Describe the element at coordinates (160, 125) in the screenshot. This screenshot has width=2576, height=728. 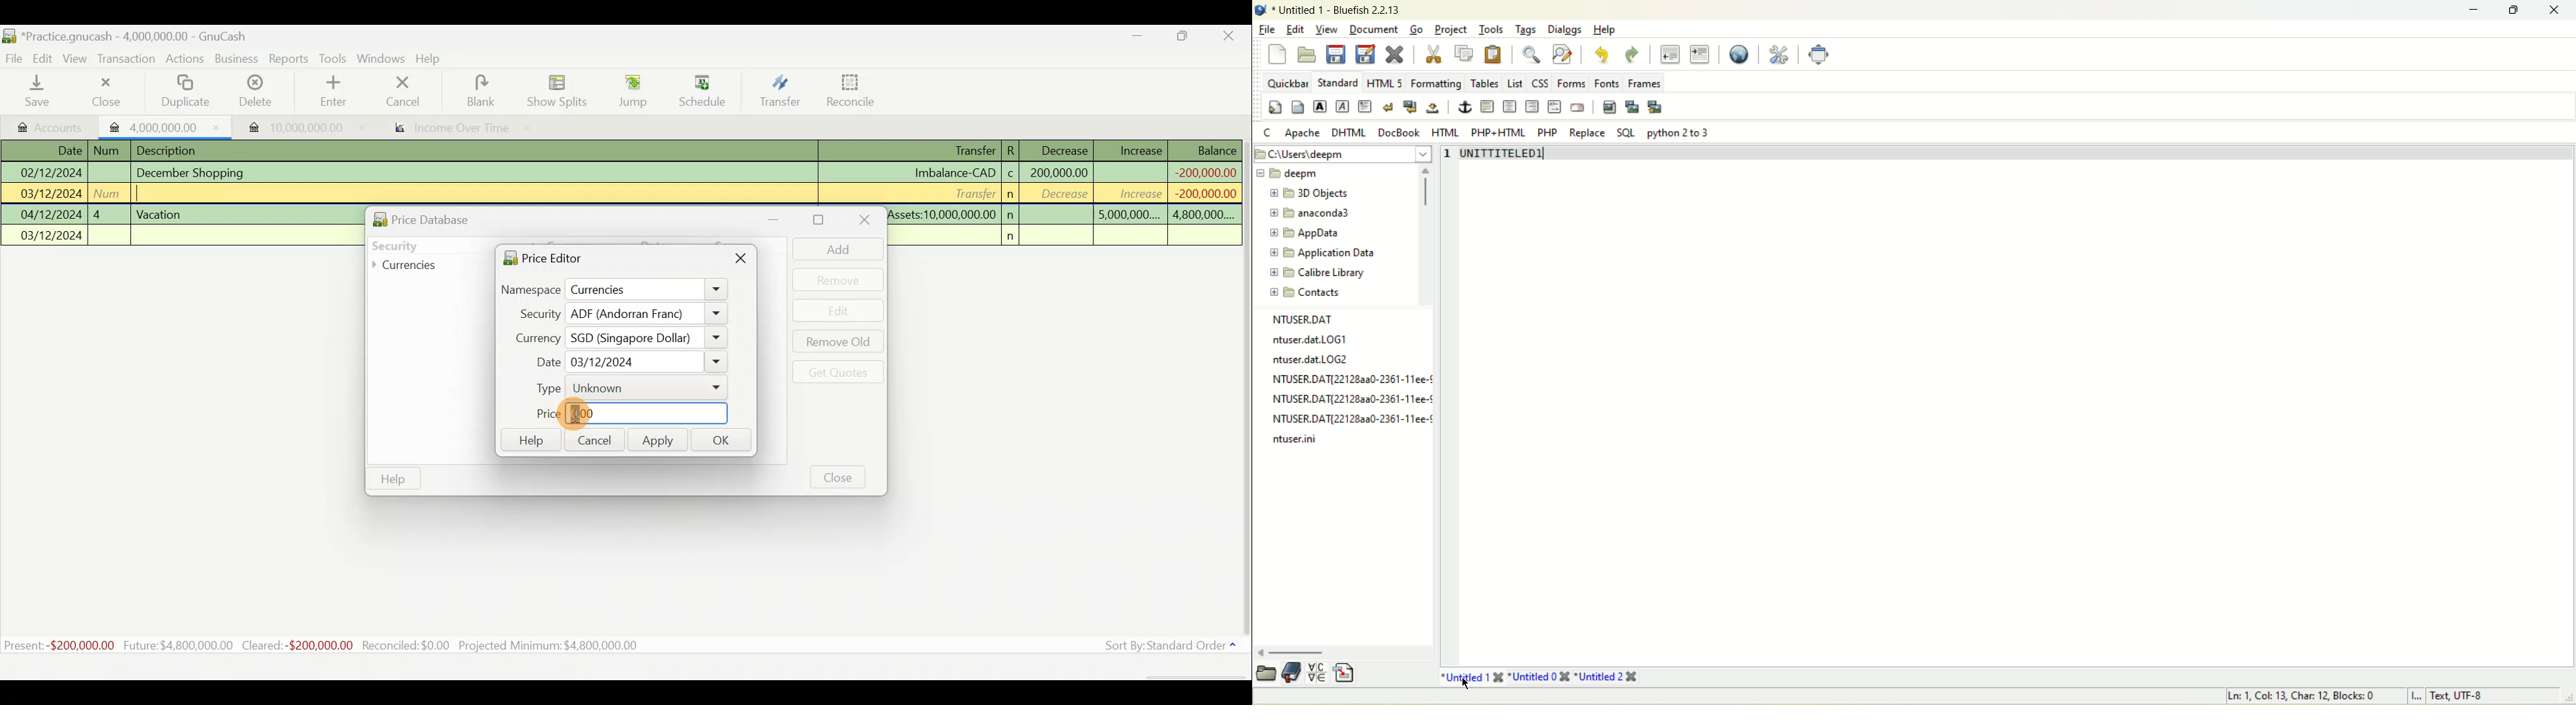
I see `Imported transaction` at that location.